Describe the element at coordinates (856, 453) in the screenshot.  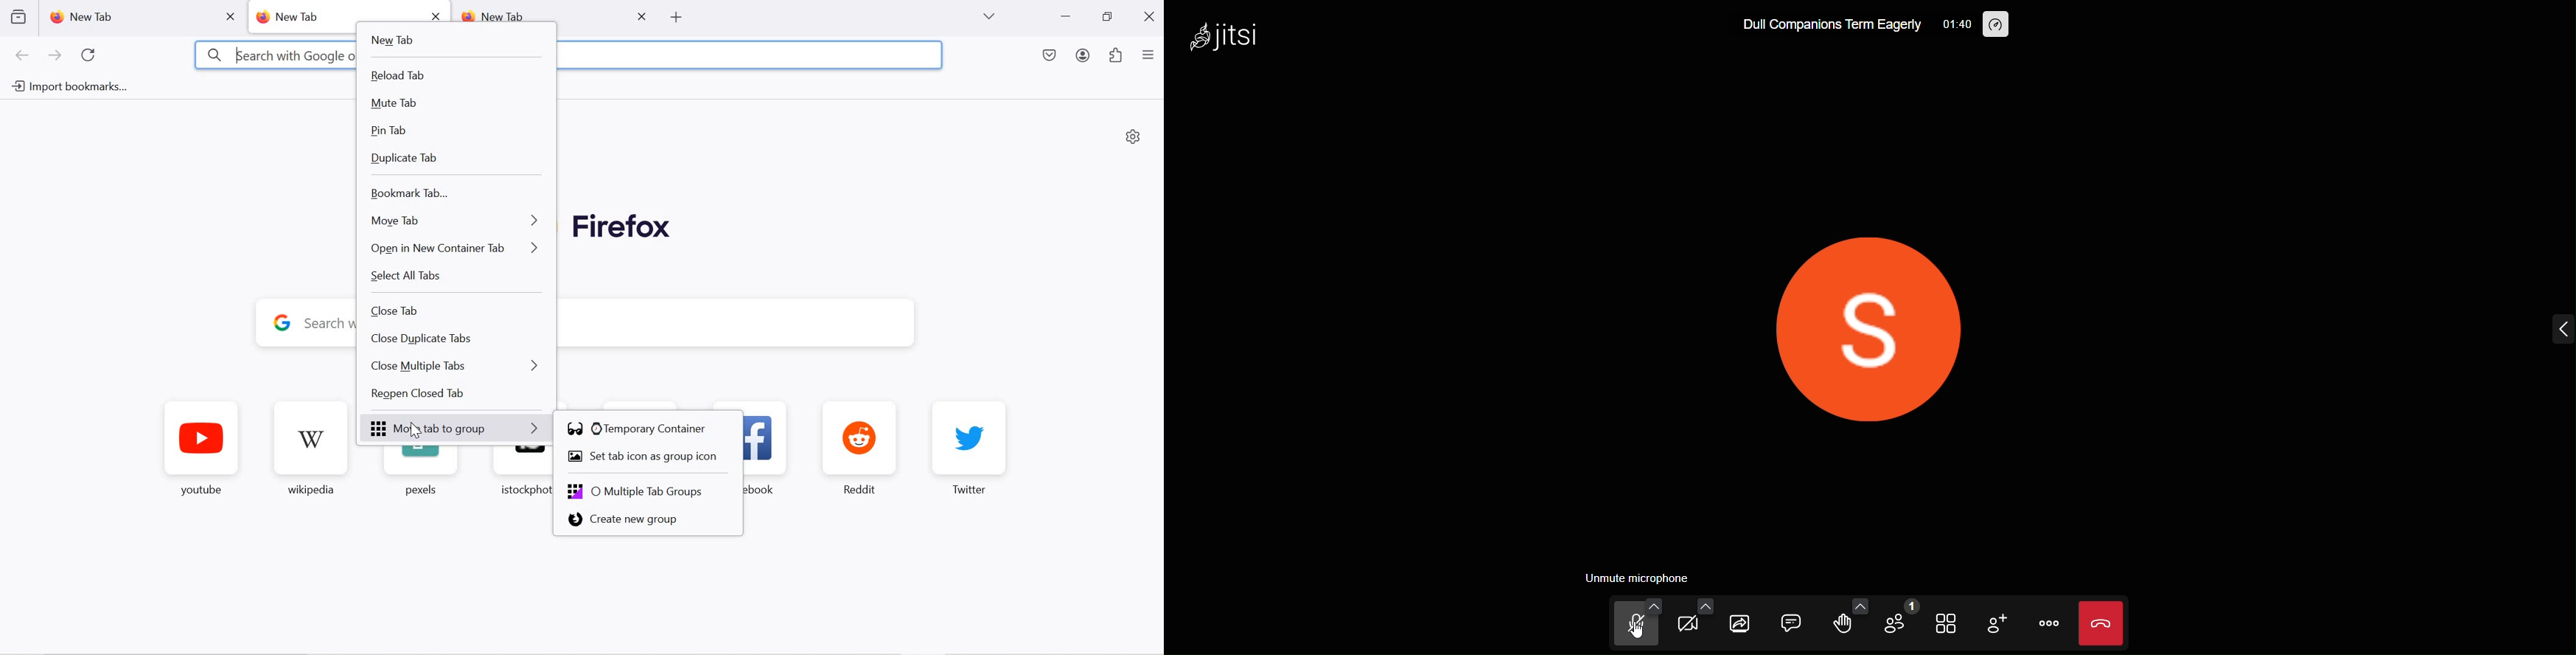
I see `reddit favorite` at that location.